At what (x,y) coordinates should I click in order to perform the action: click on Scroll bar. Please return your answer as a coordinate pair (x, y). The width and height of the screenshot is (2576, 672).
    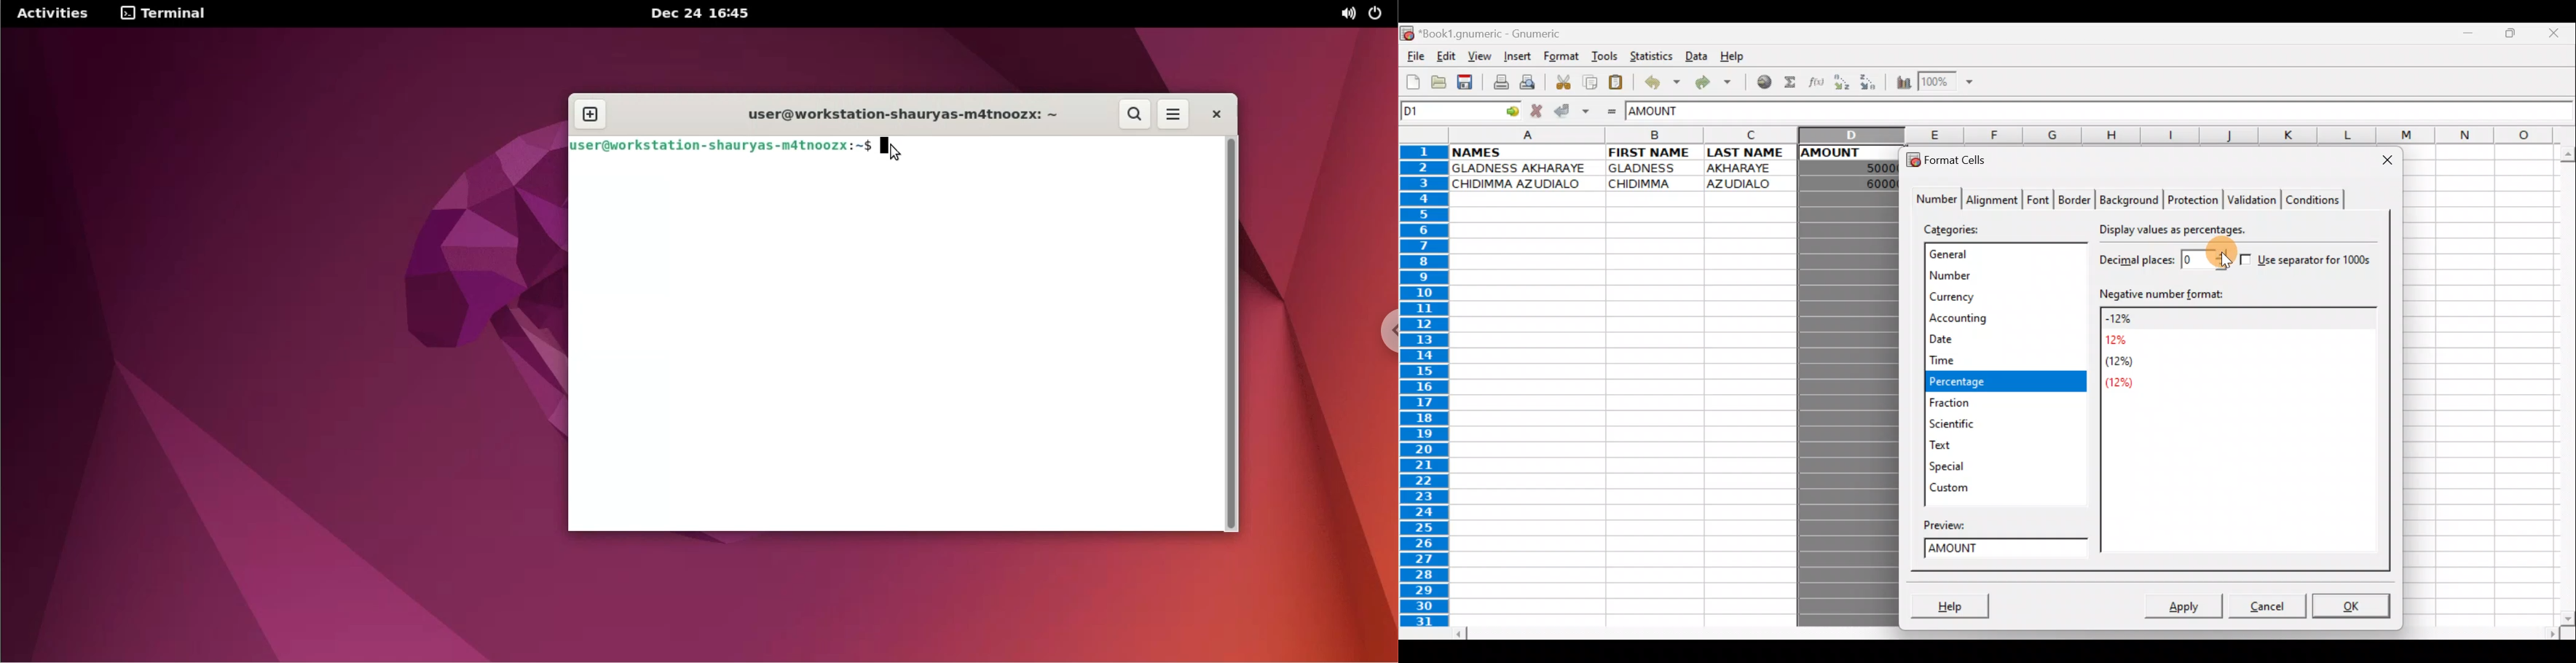
    Looking at the image, I should click on (2002, 631).